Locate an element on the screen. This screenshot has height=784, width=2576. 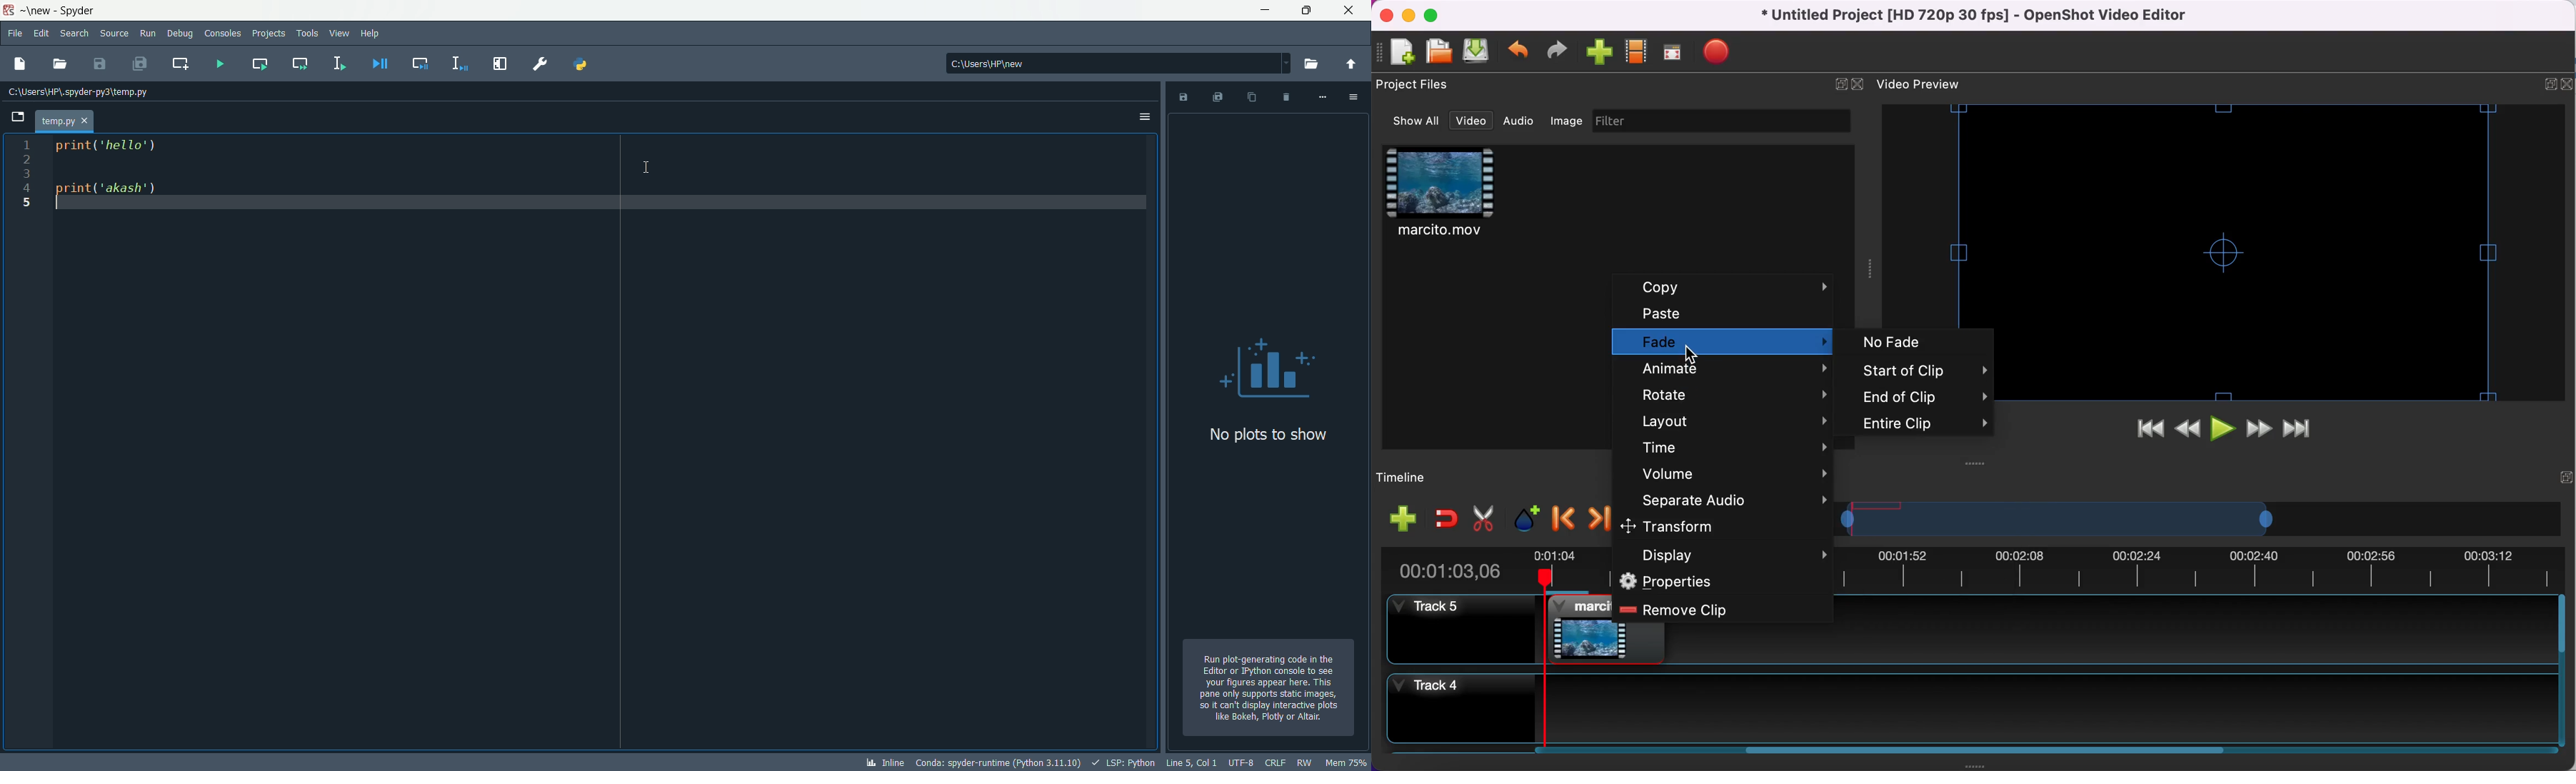
change to parent directory is located at coordinates (1353, 66).